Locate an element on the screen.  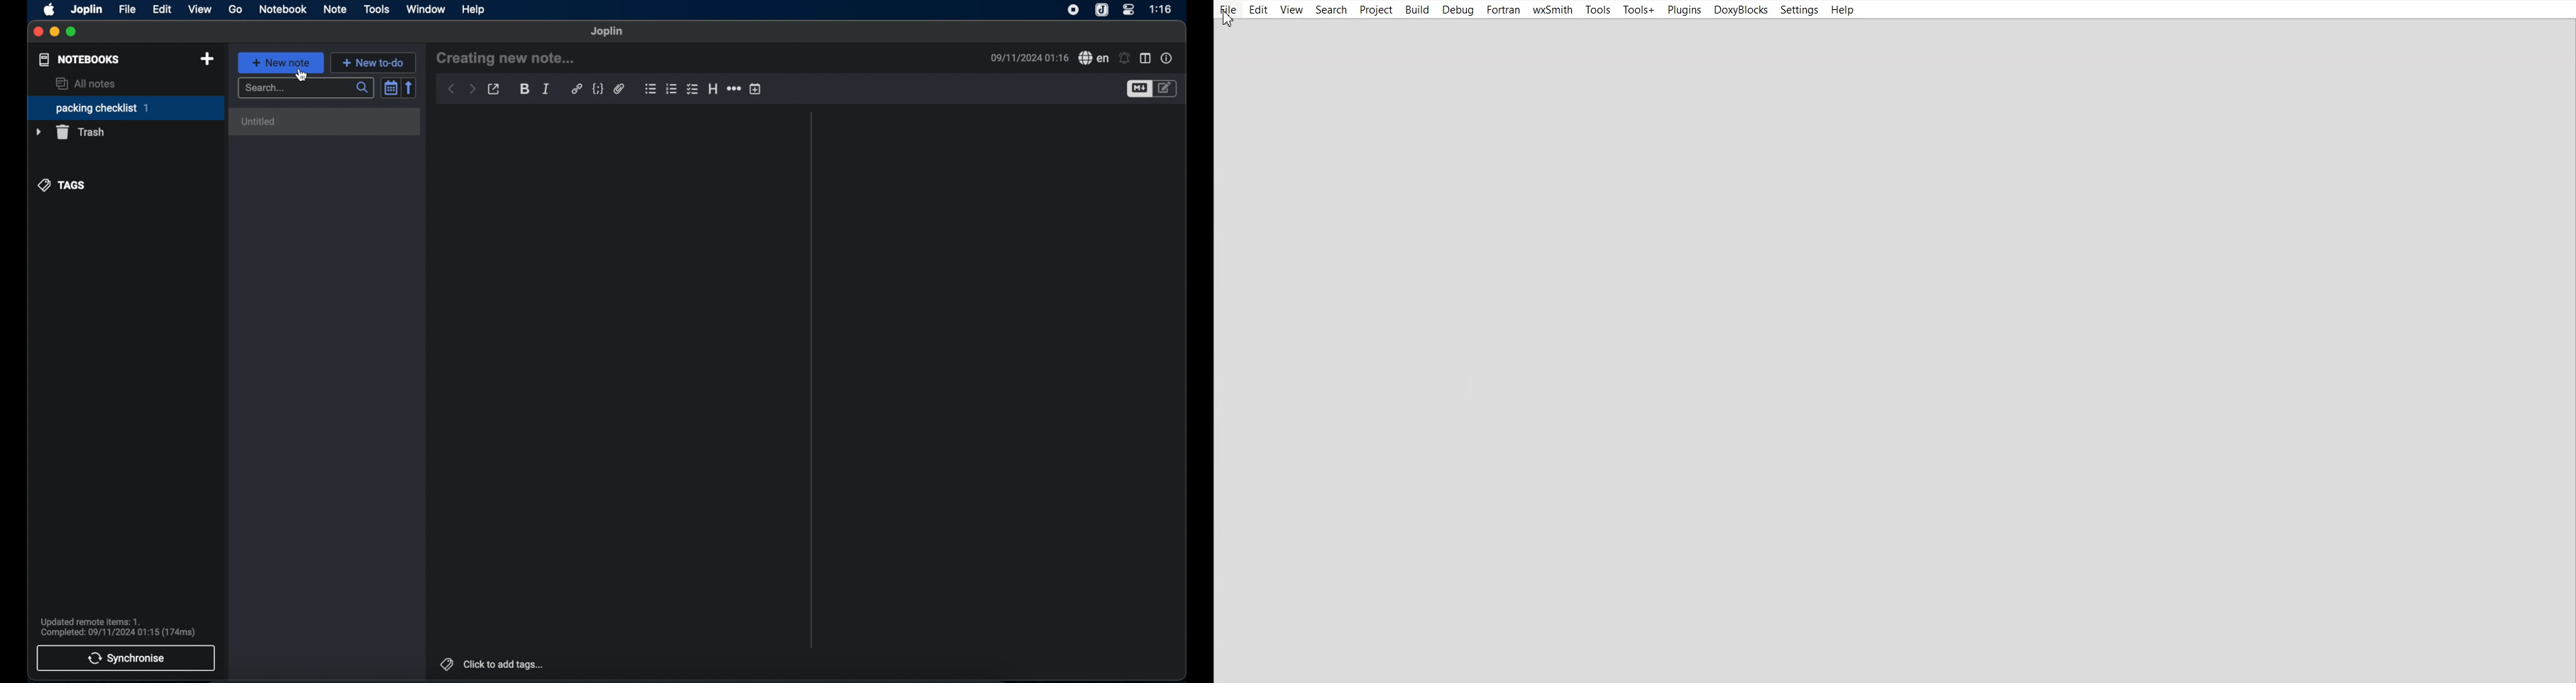
note properties is located at coordinates (1168, 58).